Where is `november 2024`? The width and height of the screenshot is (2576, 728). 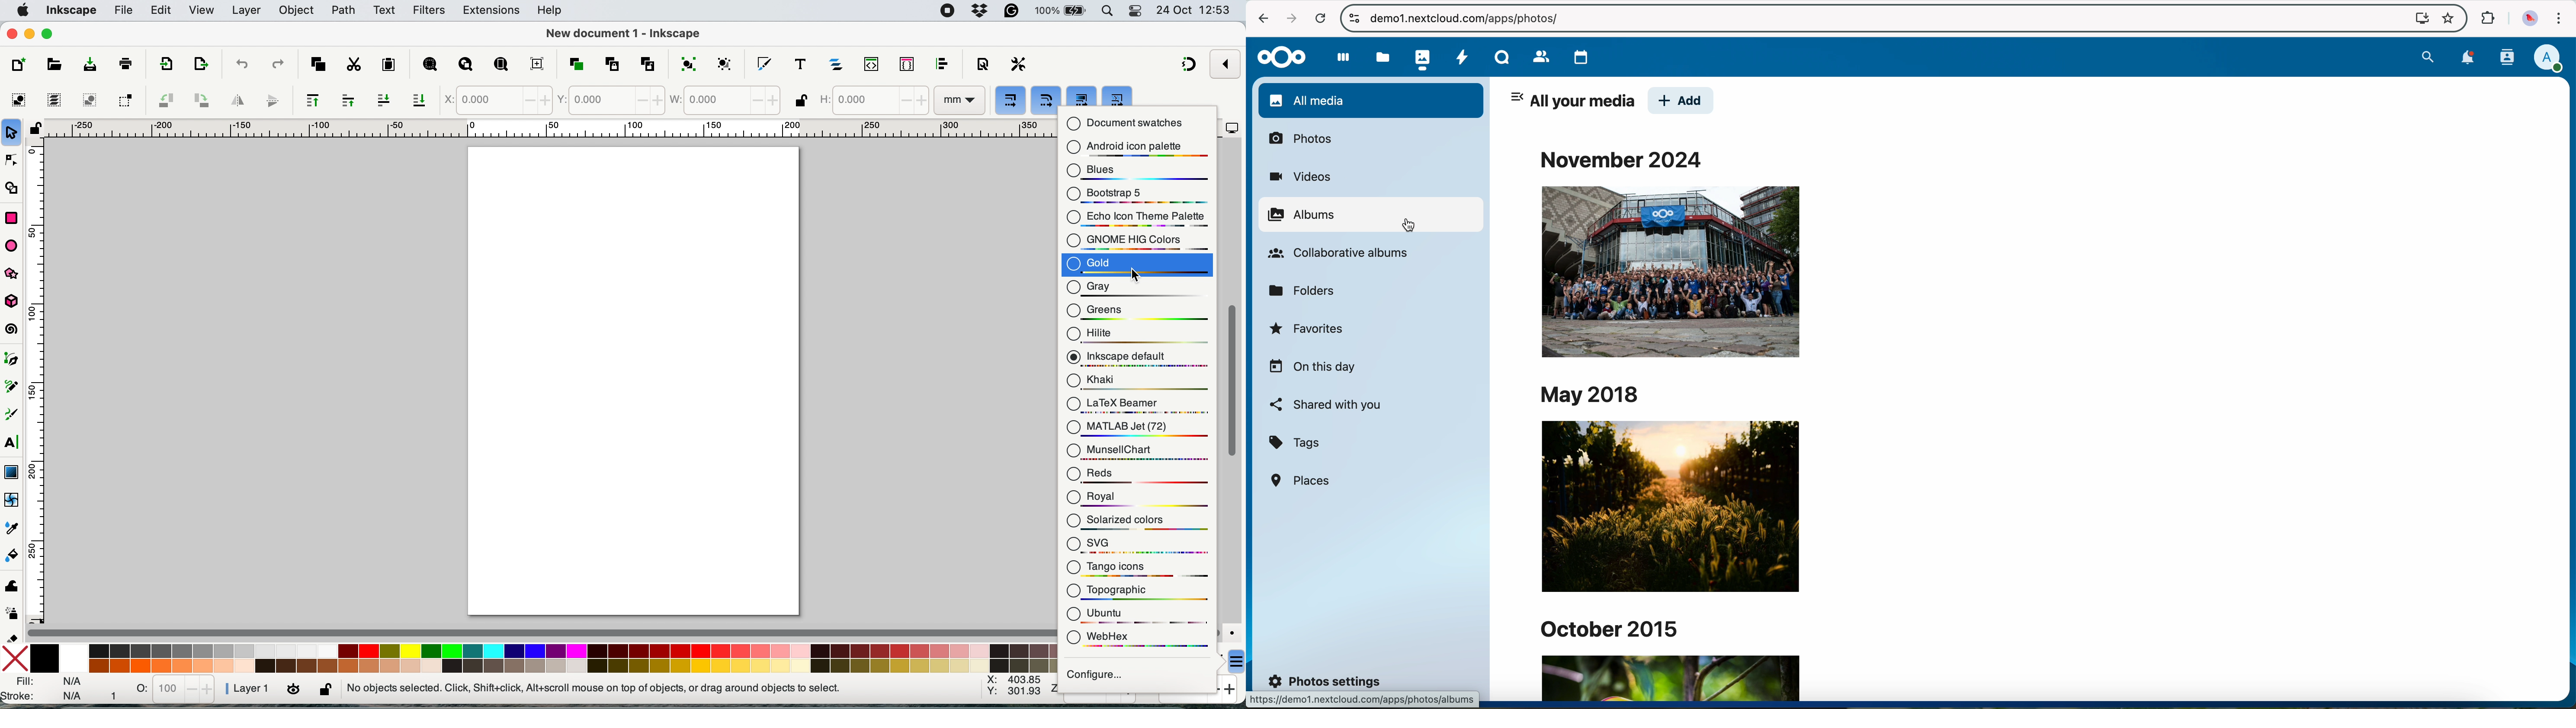 november 2024 is located at coordinates (1623, 158).